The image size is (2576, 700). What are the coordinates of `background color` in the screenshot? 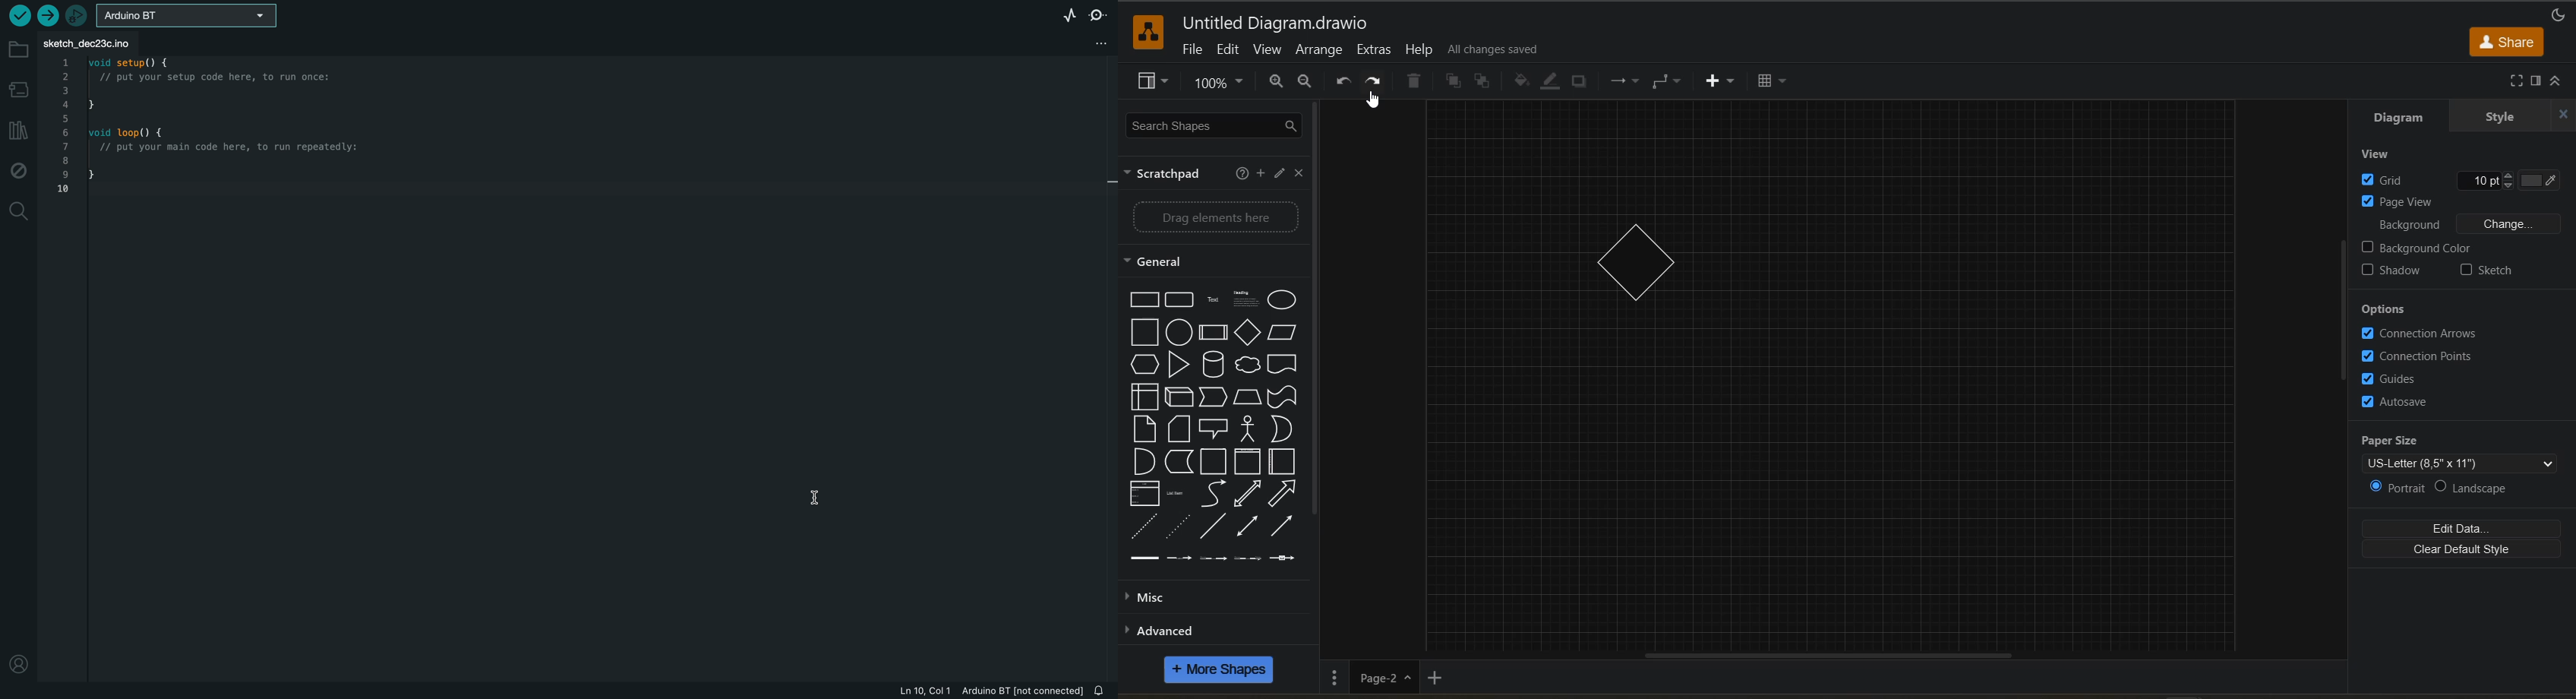 It's located at (2422, 248).